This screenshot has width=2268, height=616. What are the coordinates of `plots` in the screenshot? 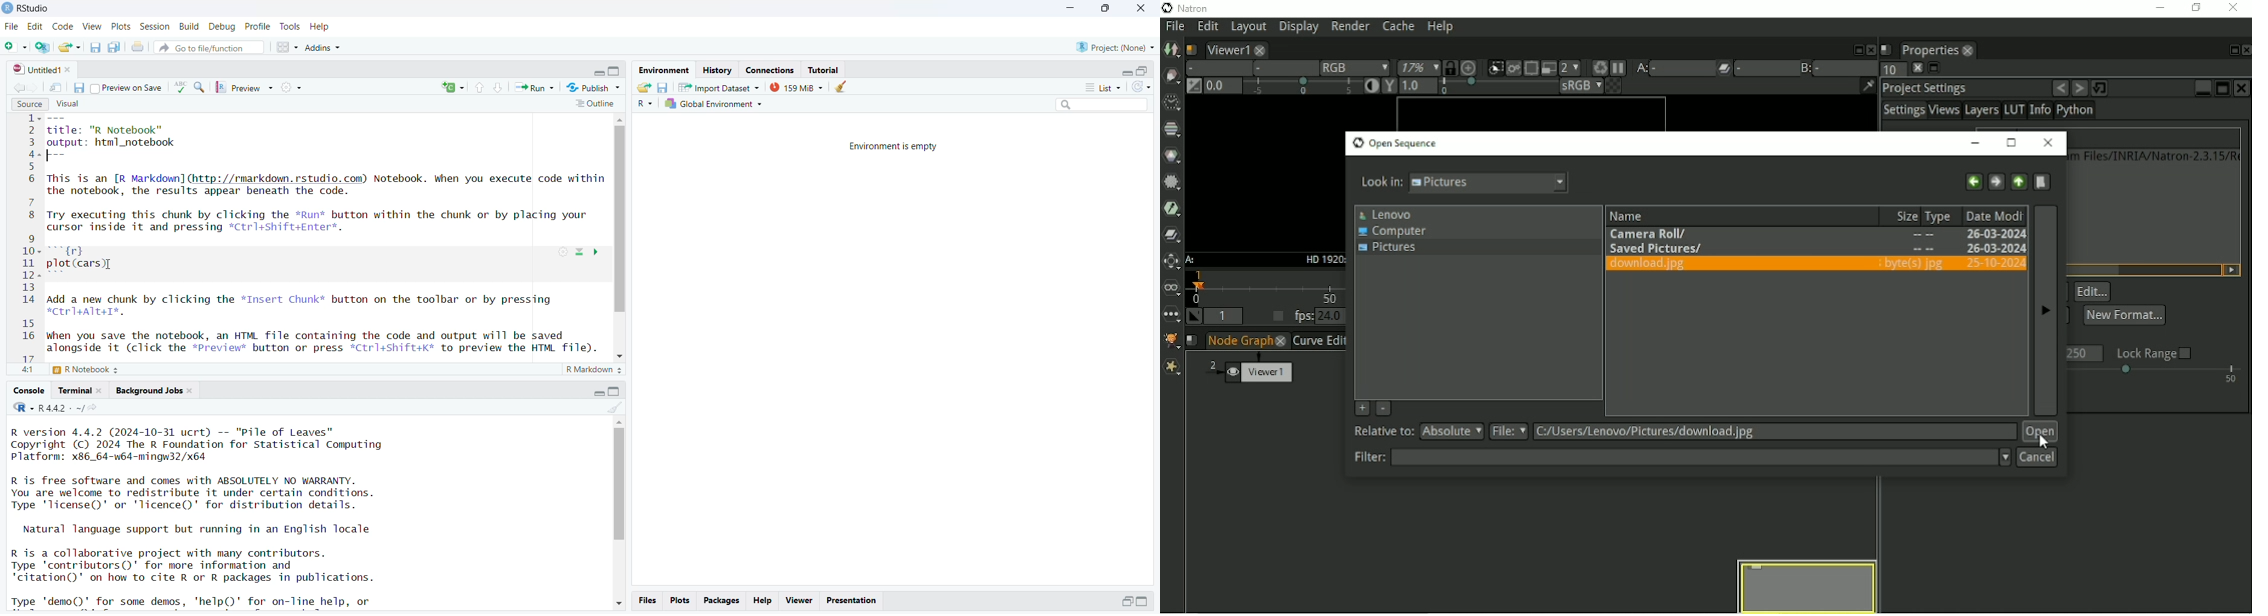 It's located at (679, 601).